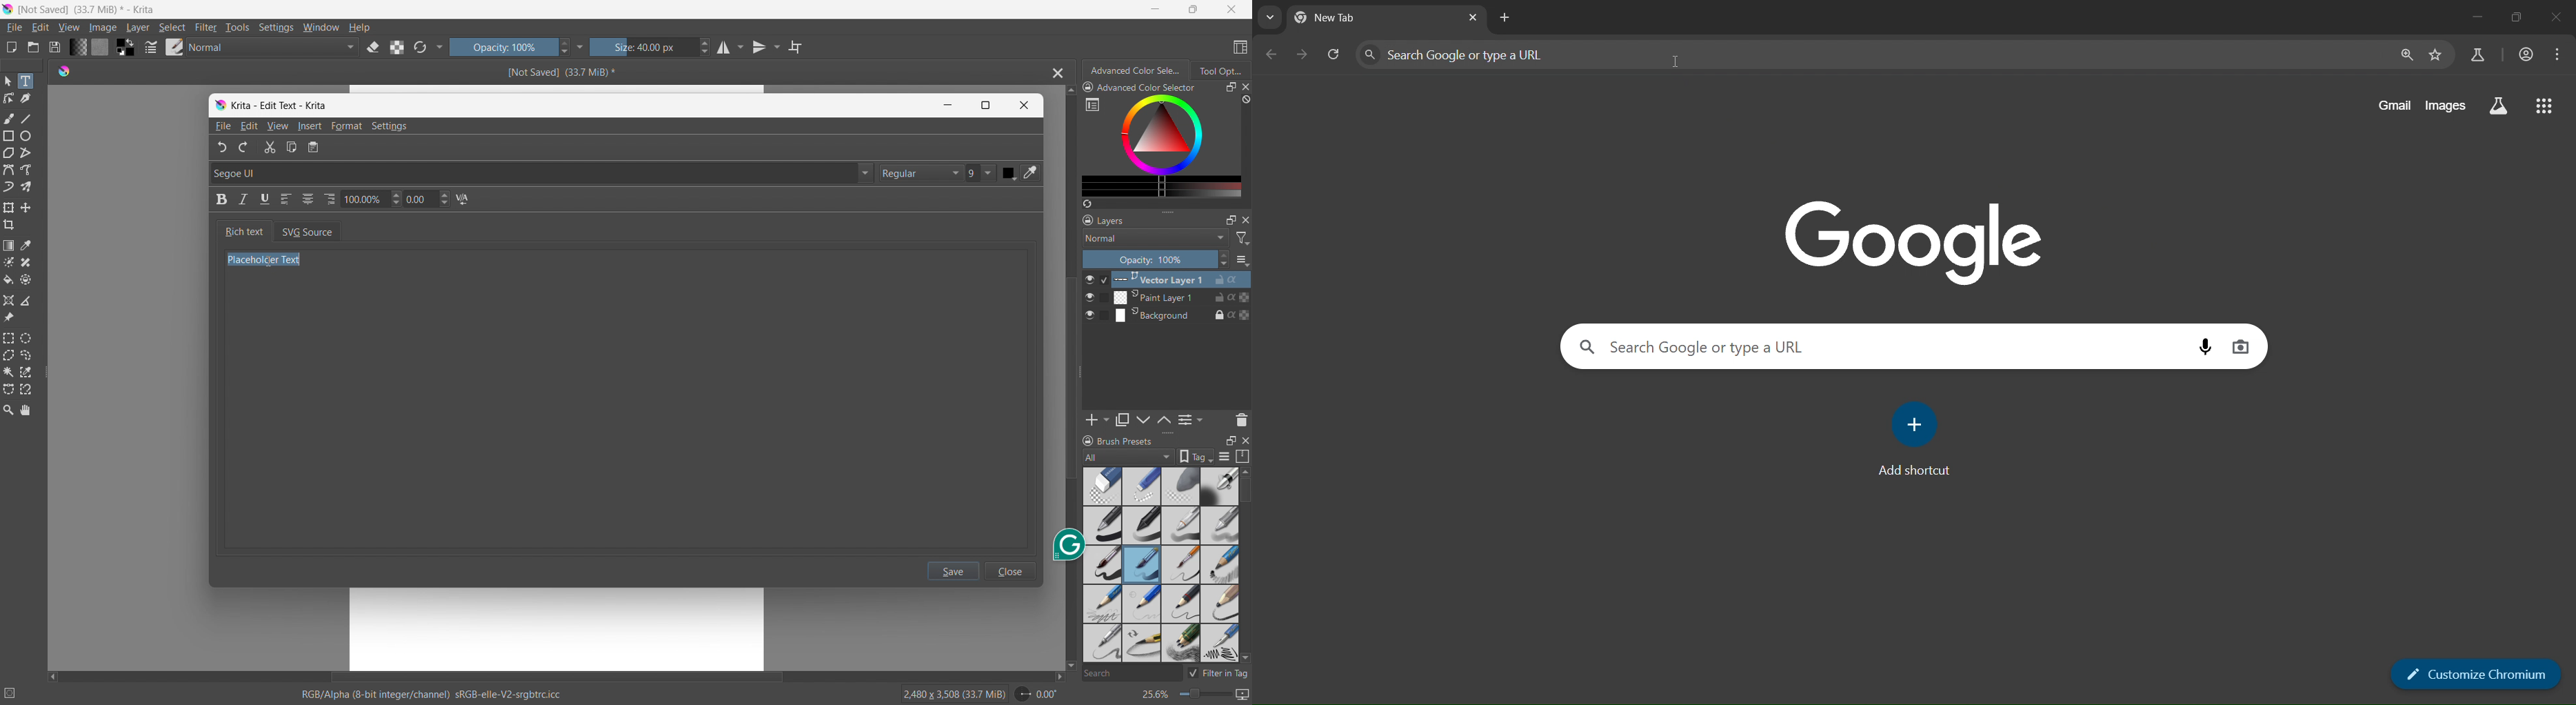  What do you see at coordinates (1012, 571) in the screenshot?
I see `close` at bounding box center [1012, 571].